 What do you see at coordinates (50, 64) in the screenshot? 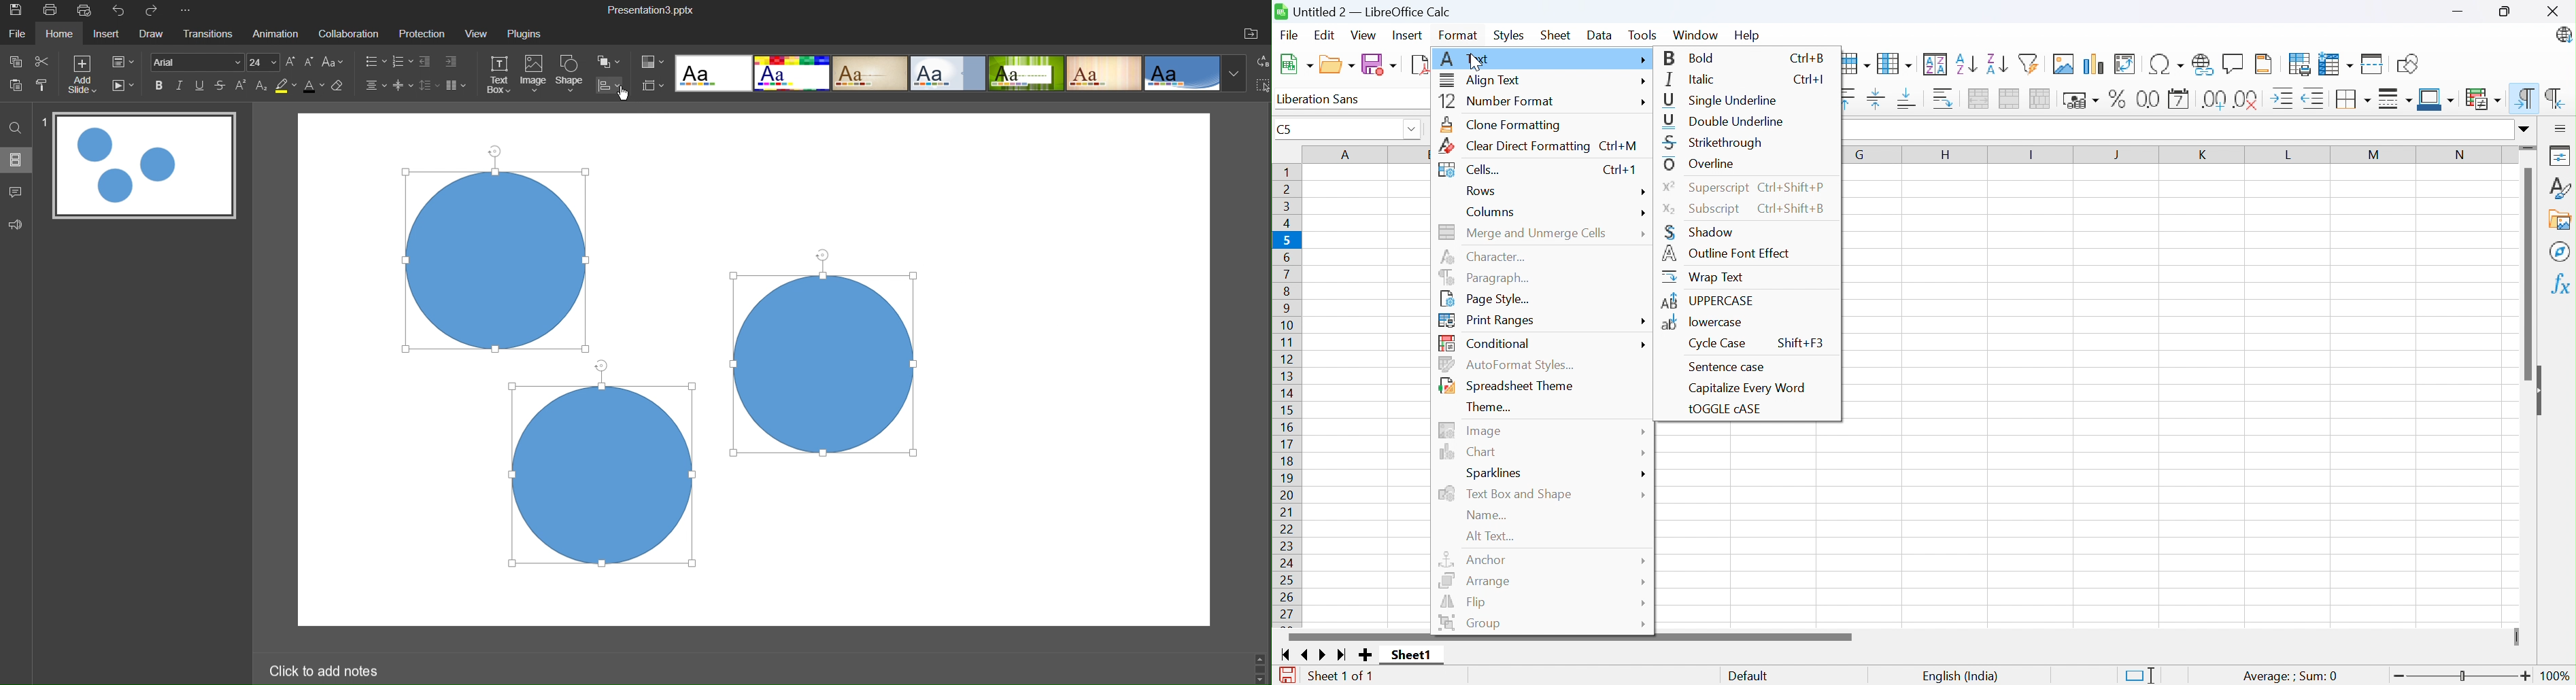
I see `Cut` at bounding box center [50, 64].